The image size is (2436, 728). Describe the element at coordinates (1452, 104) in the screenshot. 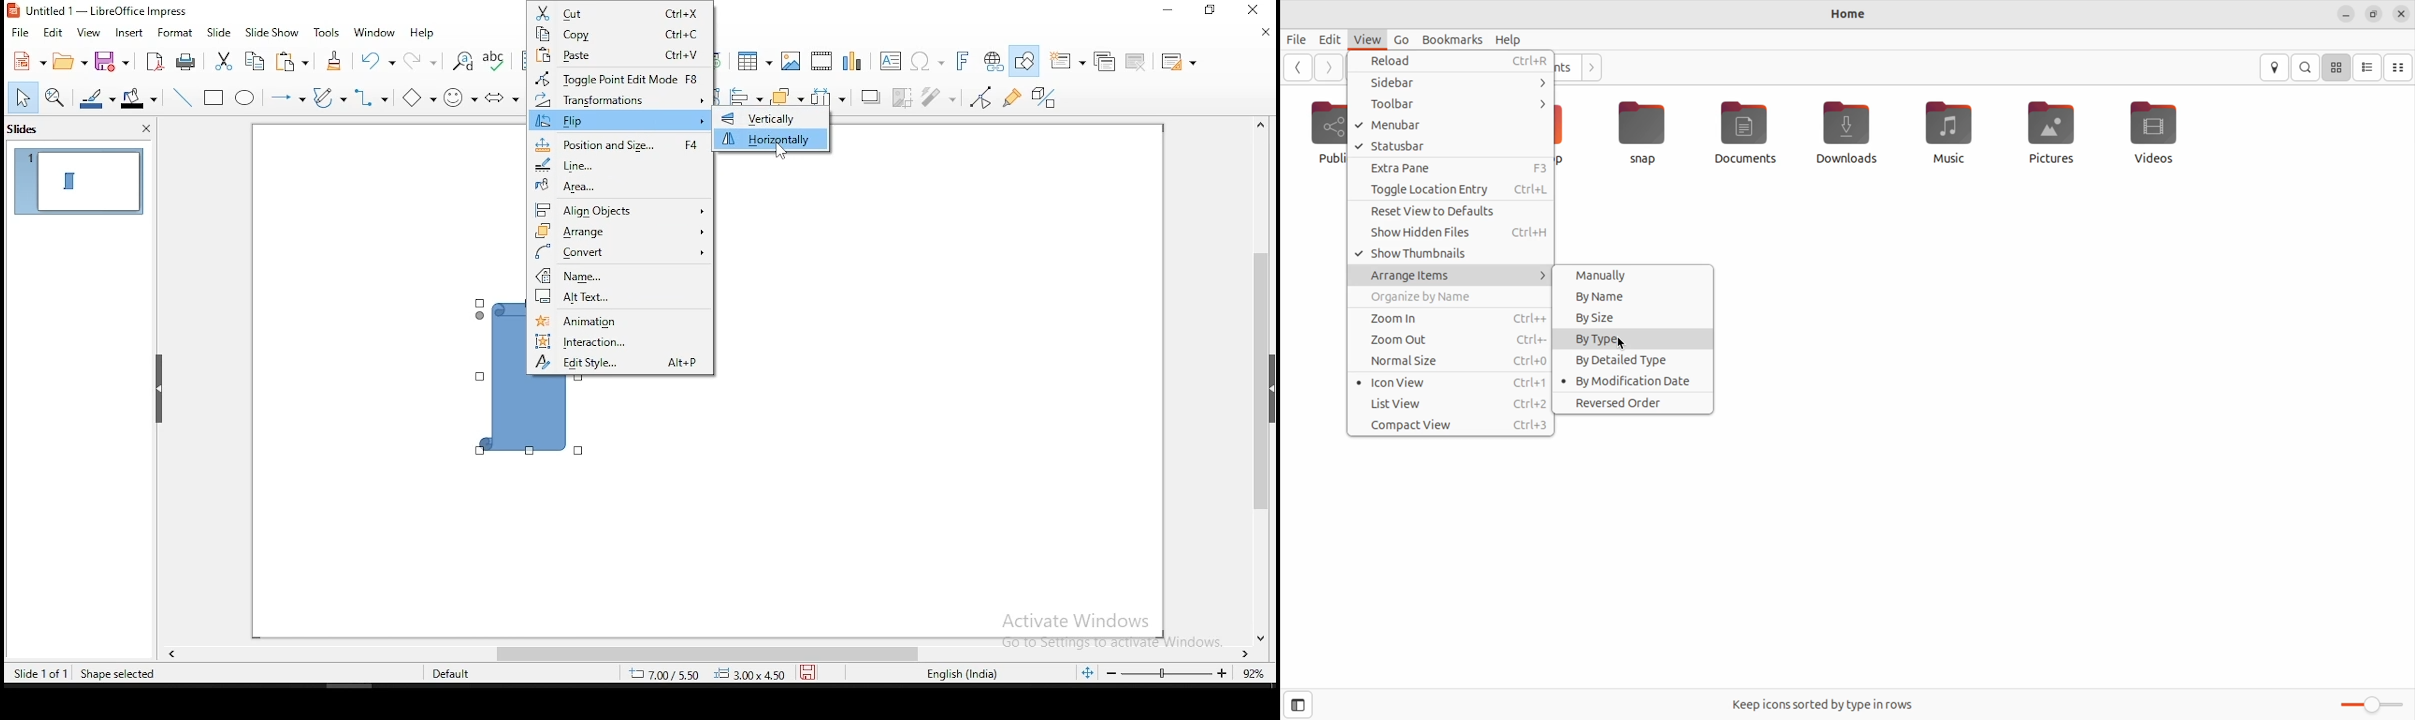

I see `tool bar` at that location.